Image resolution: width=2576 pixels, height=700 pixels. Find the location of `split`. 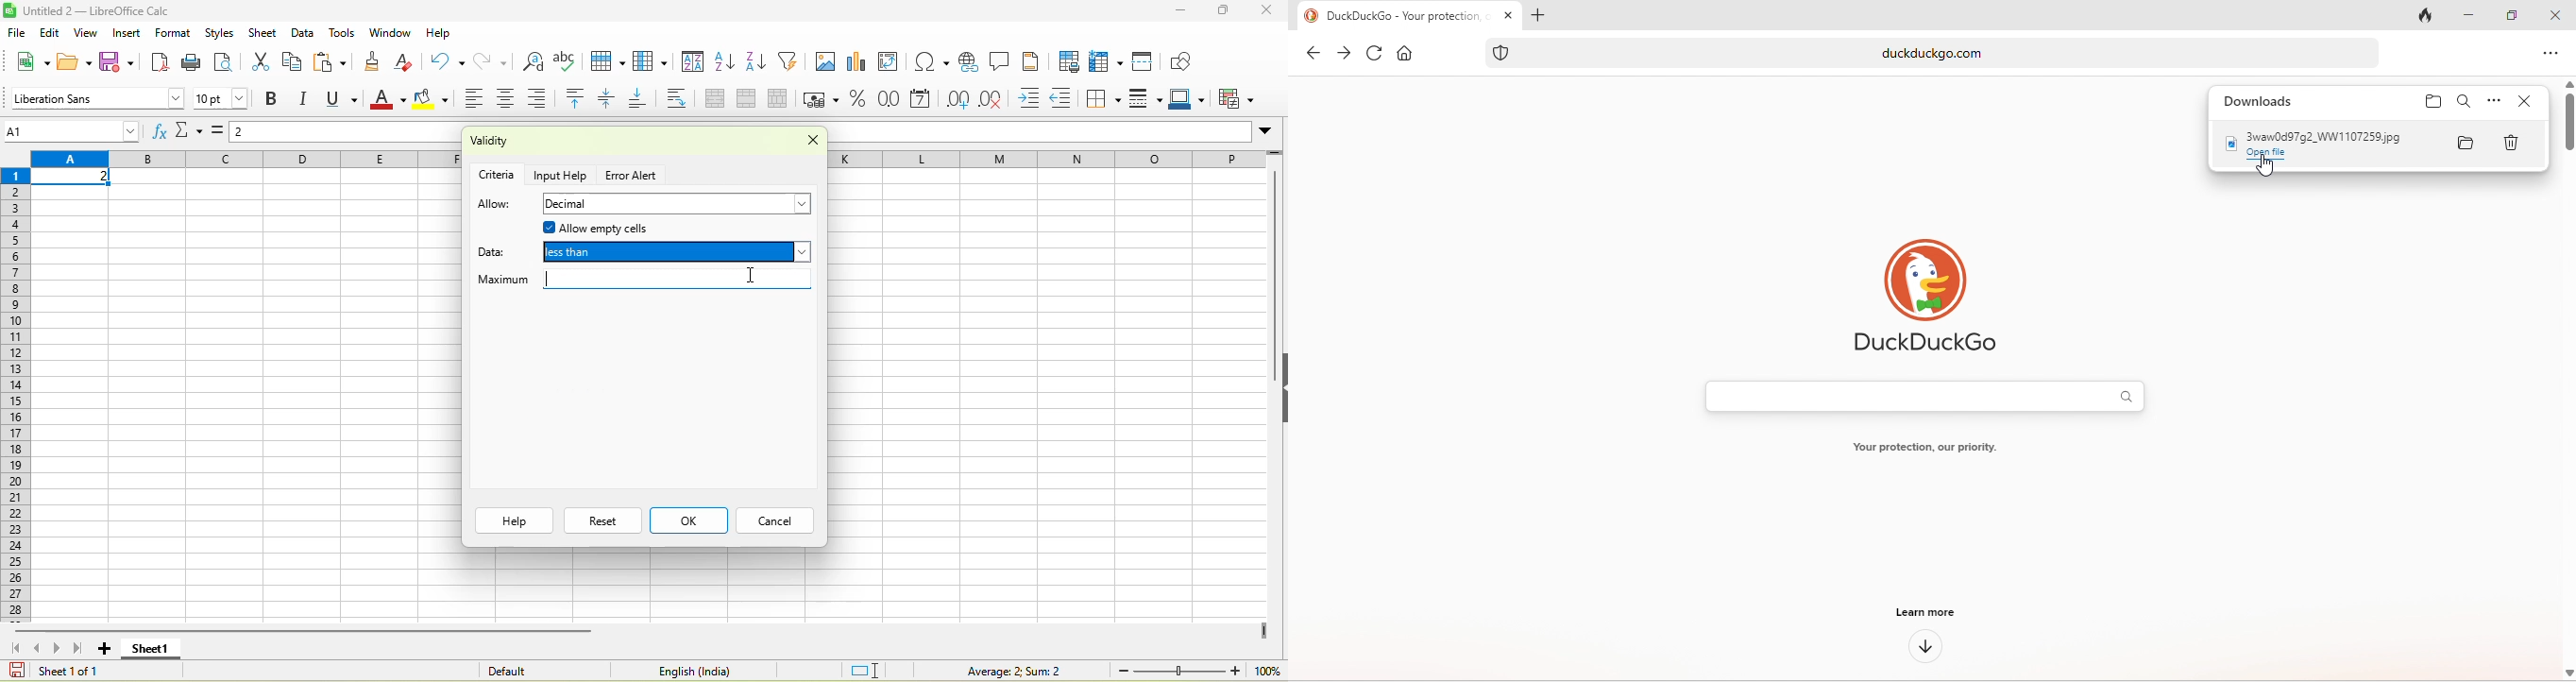

split is located at coordinates (782, 99).